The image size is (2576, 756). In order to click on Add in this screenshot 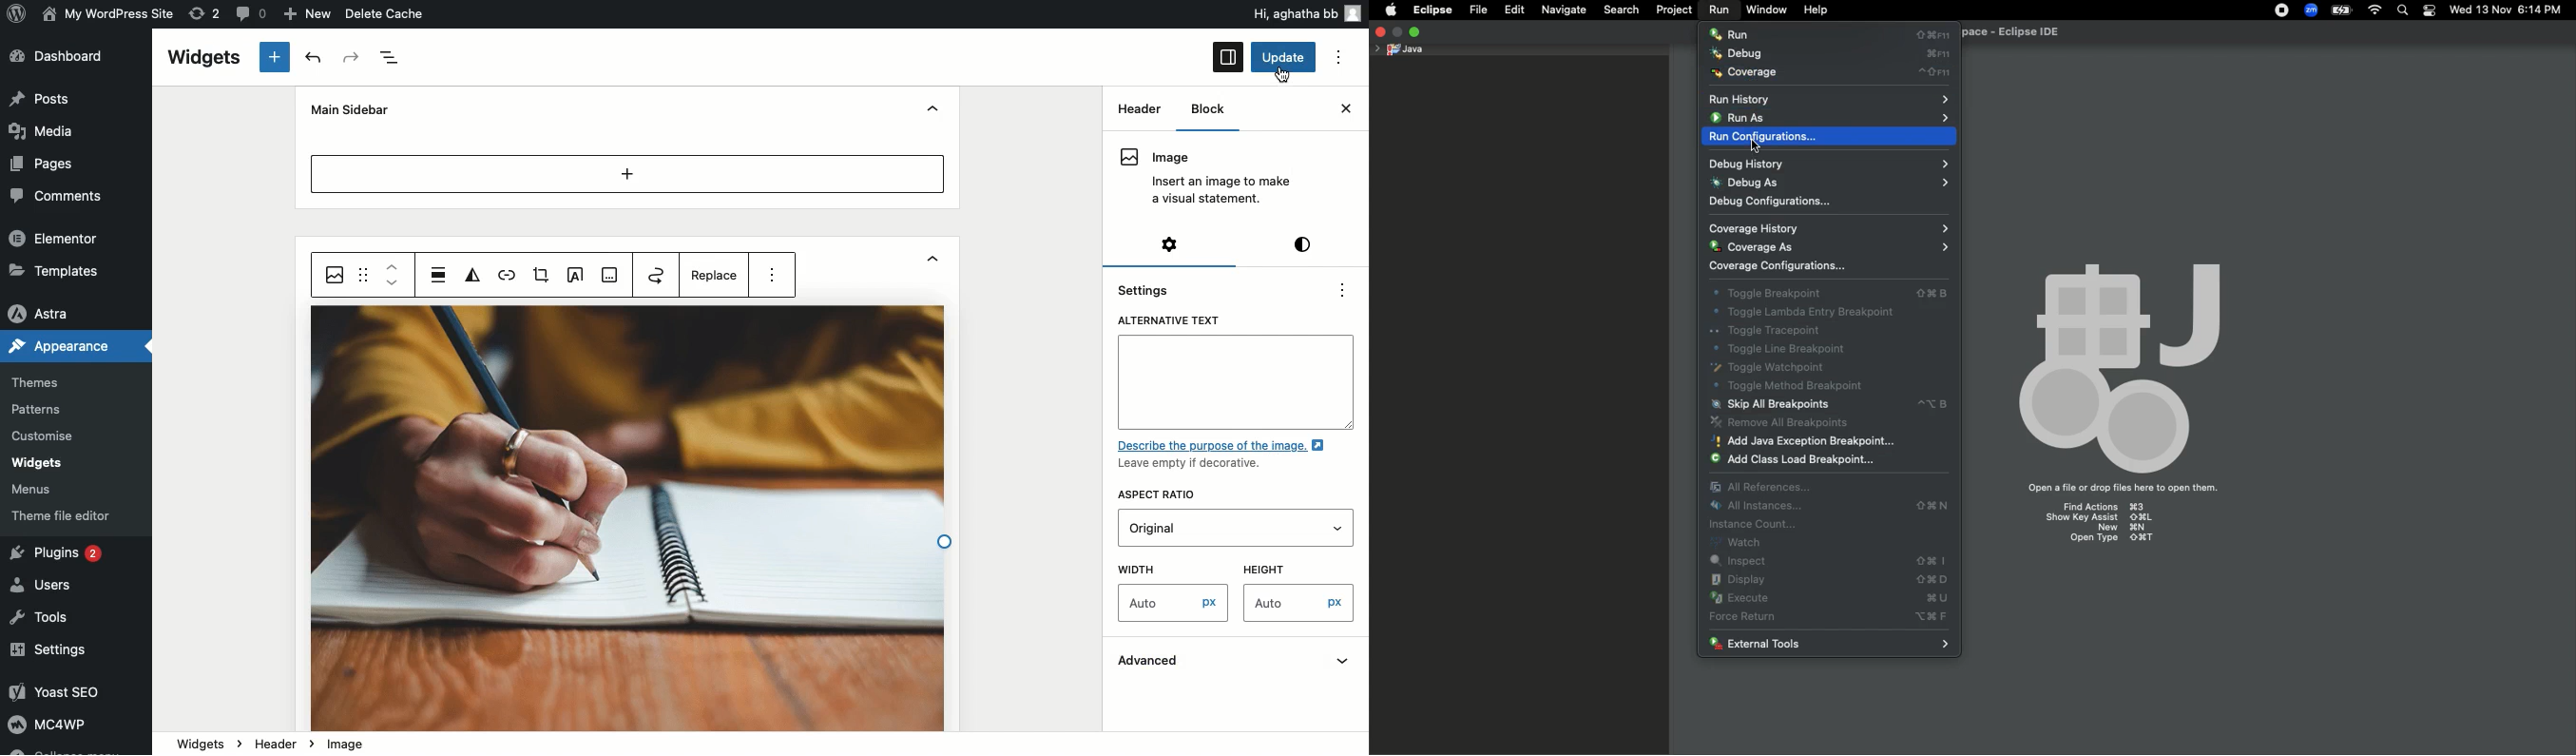, I will do `click(628, 173)`.